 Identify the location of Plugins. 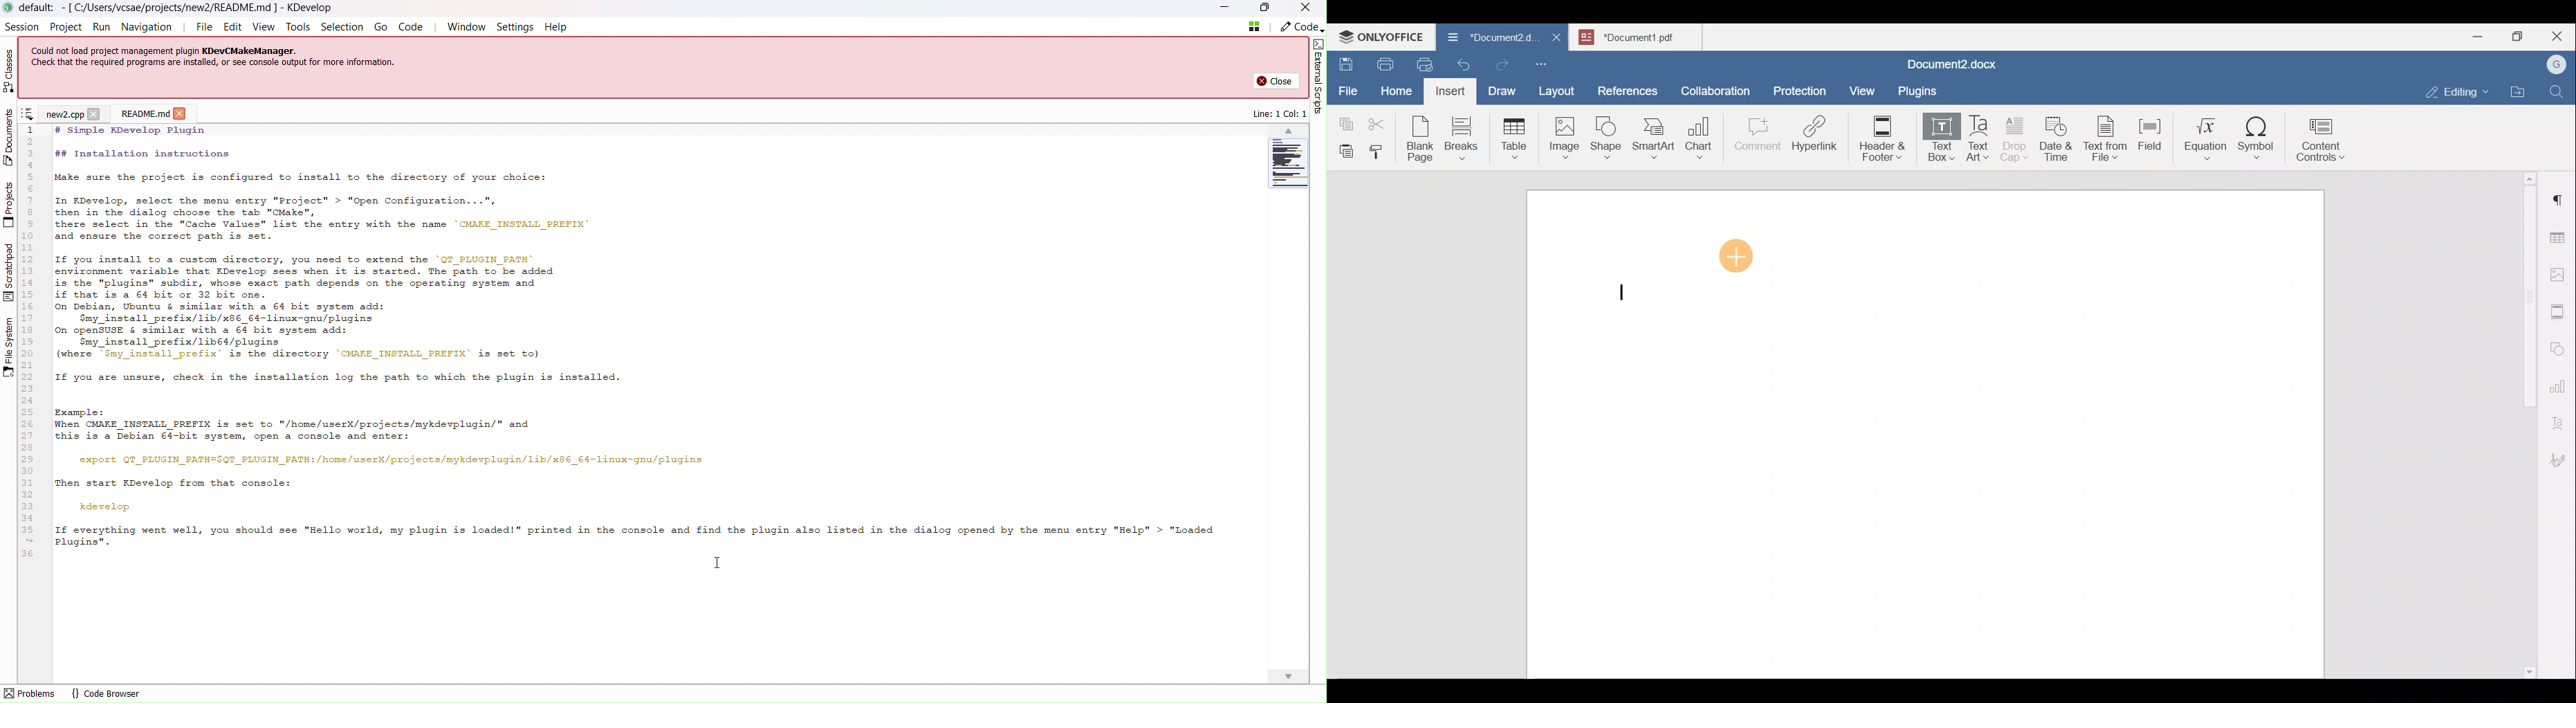
(1922, 89).